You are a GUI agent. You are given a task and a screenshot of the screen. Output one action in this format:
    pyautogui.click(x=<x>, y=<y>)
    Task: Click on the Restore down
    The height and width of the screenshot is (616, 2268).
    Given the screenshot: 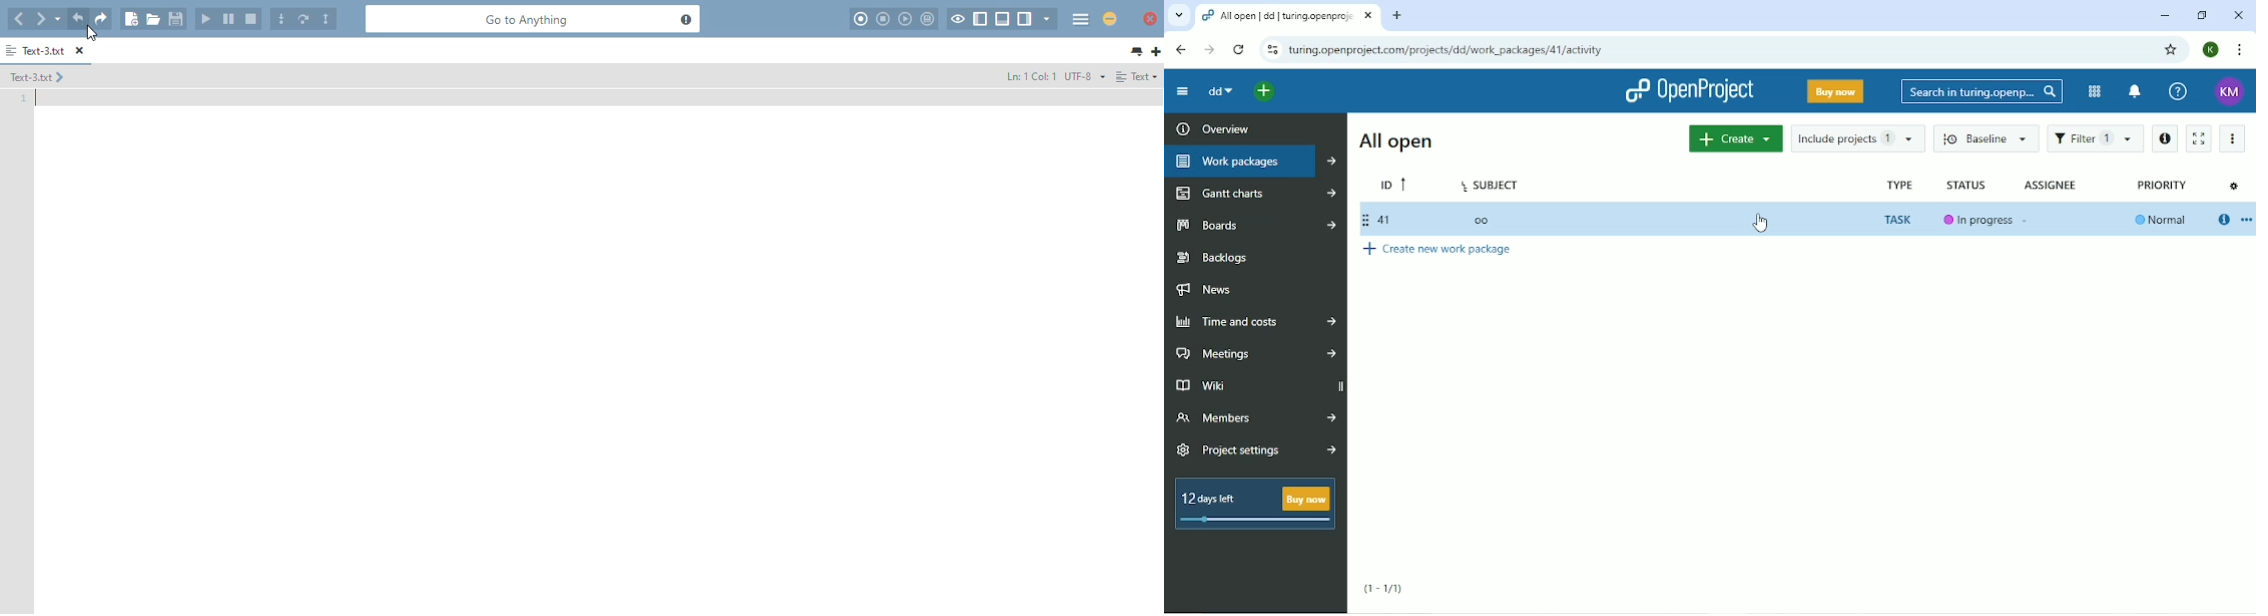 What is the action you would take?
    pyautogui.click(x=2203, y=16)
    